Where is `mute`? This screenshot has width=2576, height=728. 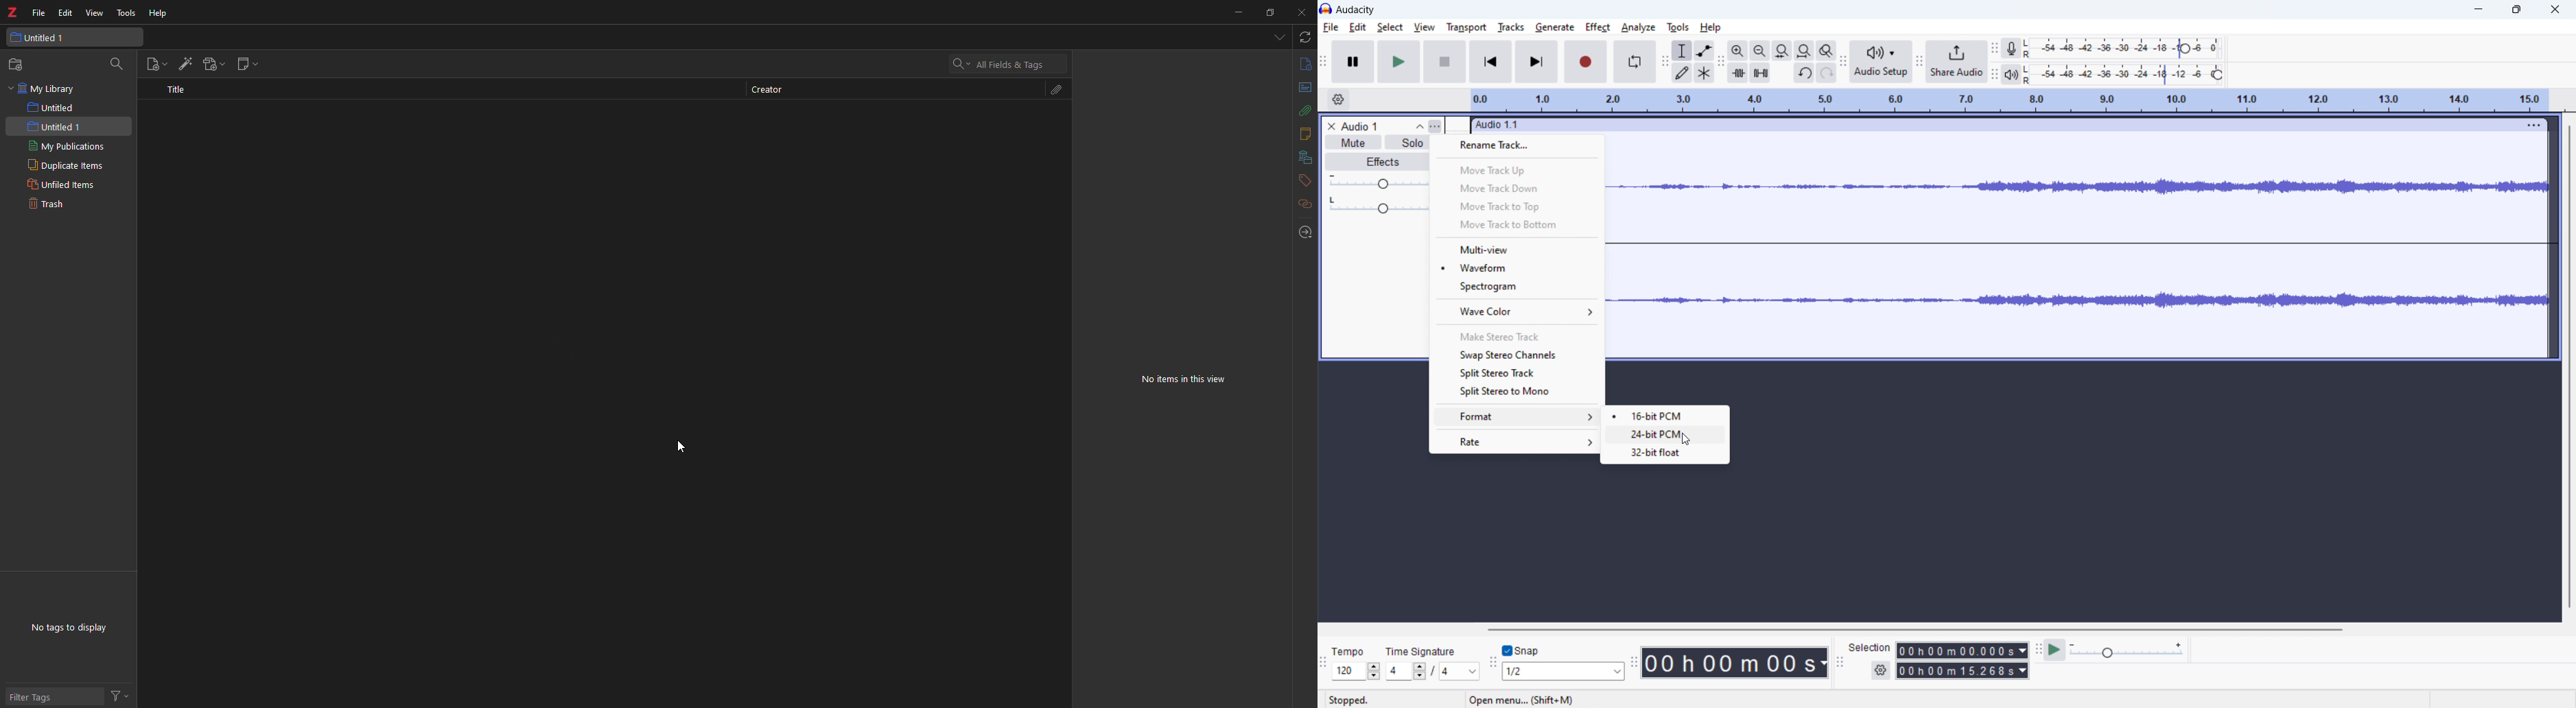 mute is located at coordinates (1353, 142).